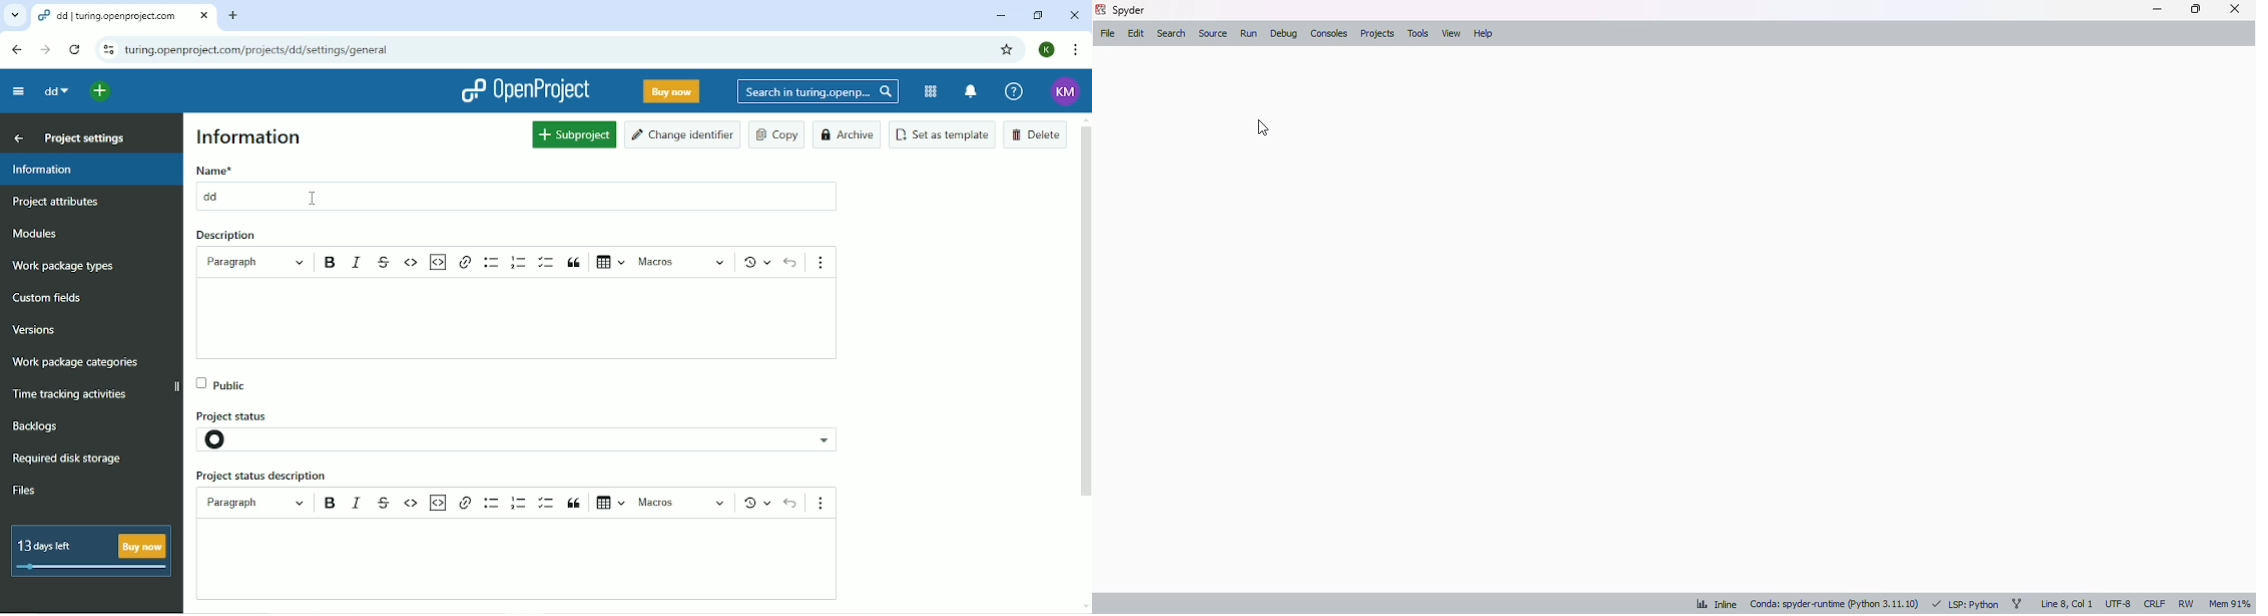 This screenshot has height=616, width=2268. What do you see at coordinates (1965, 605) in the screenshot?
I see `LSP: python` at bounding box center [1965, 605].